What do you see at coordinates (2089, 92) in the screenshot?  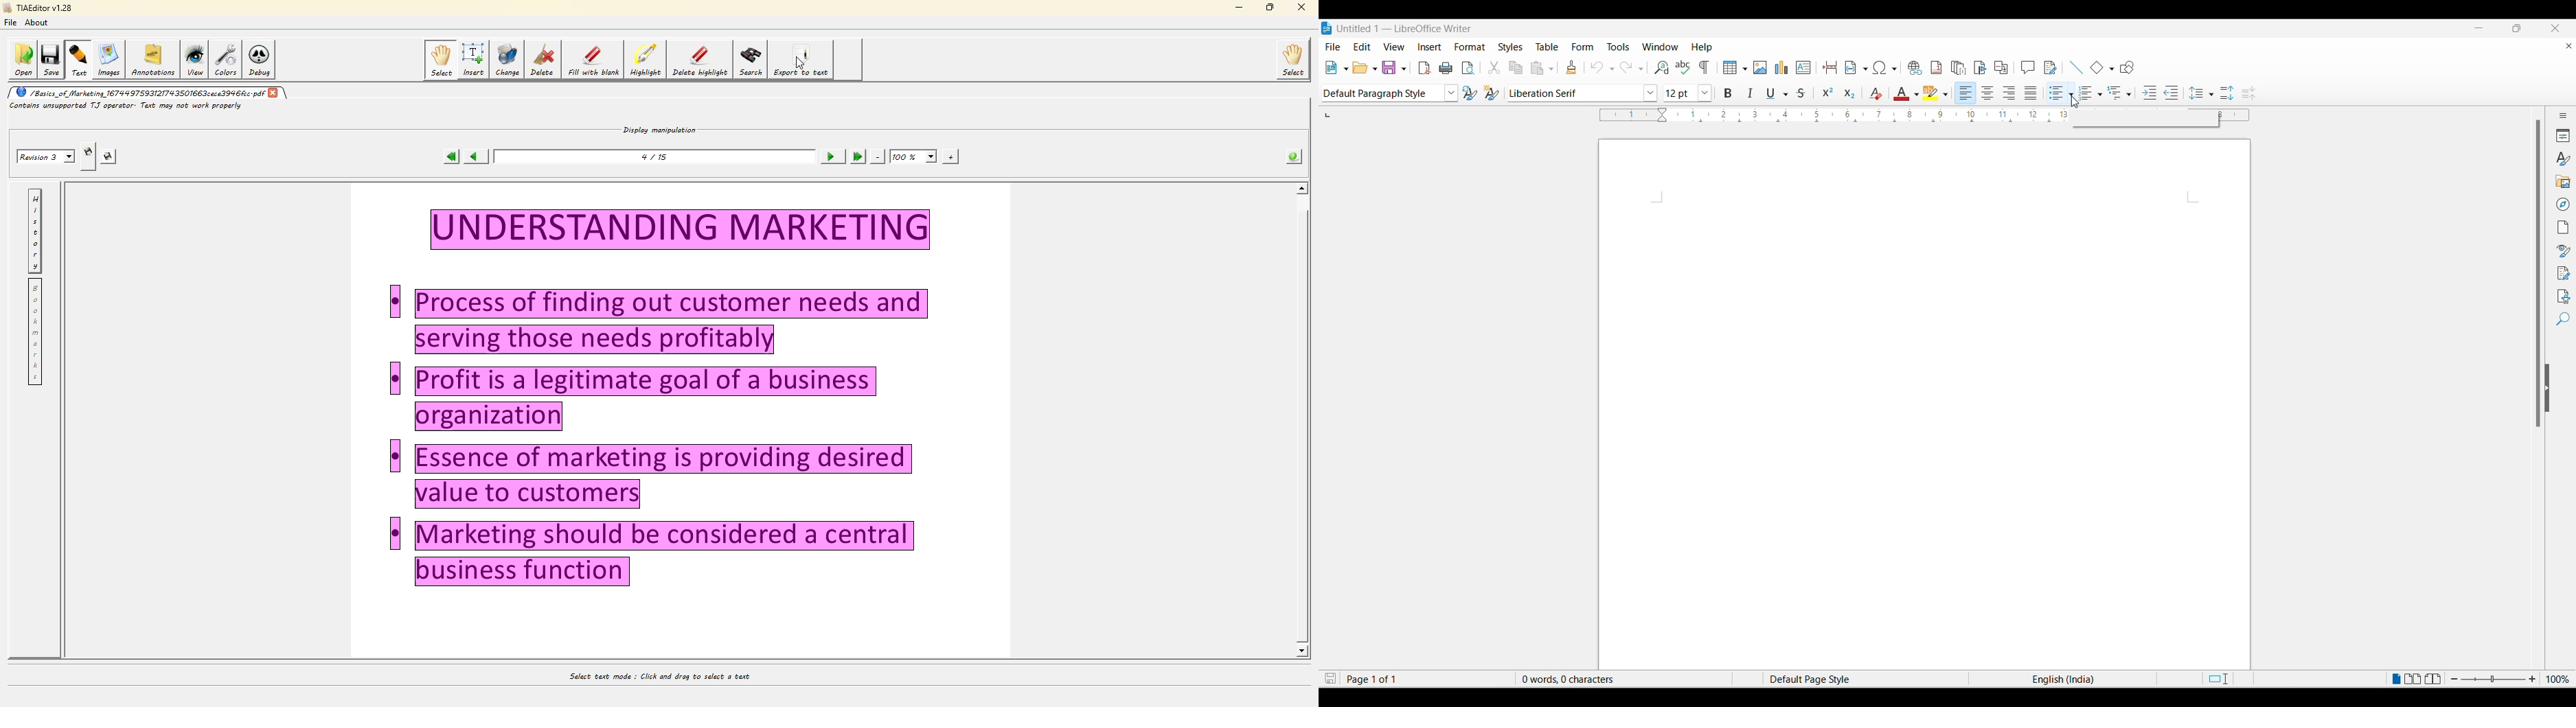 I see `Selected toggle ordered list` at bounding box center [2089, 92].